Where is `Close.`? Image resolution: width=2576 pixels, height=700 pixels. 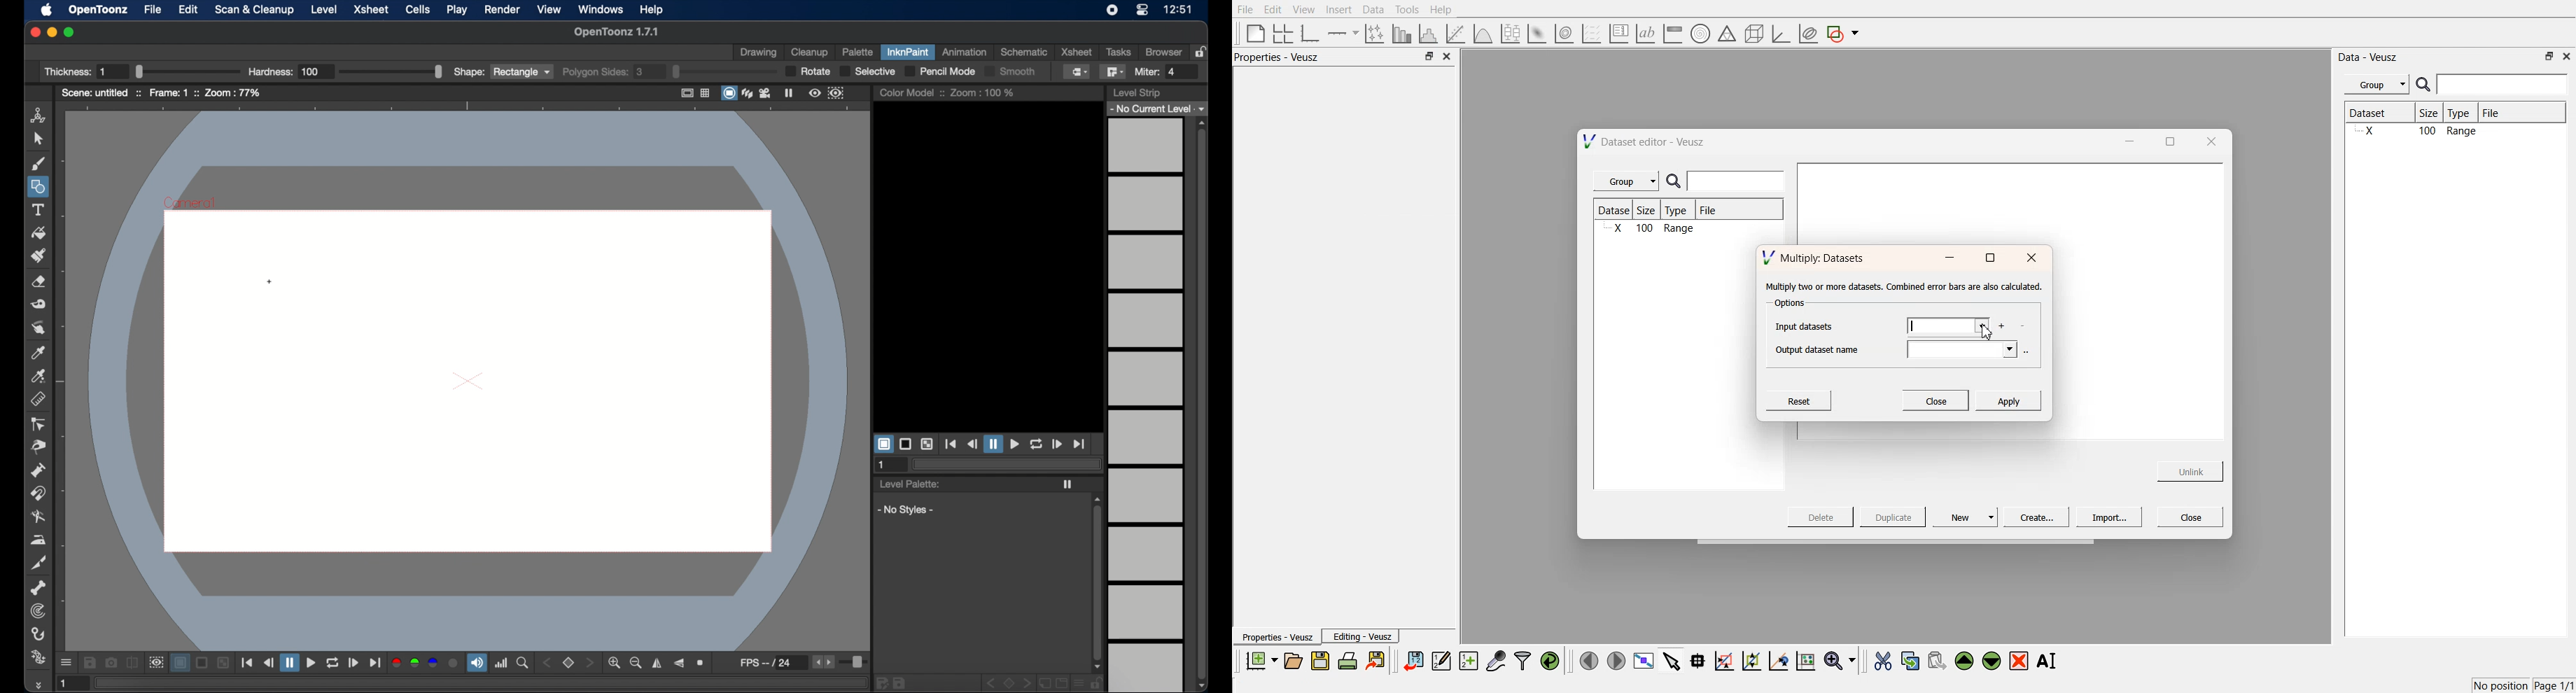 Close. is located at coordinates (1936, 400).